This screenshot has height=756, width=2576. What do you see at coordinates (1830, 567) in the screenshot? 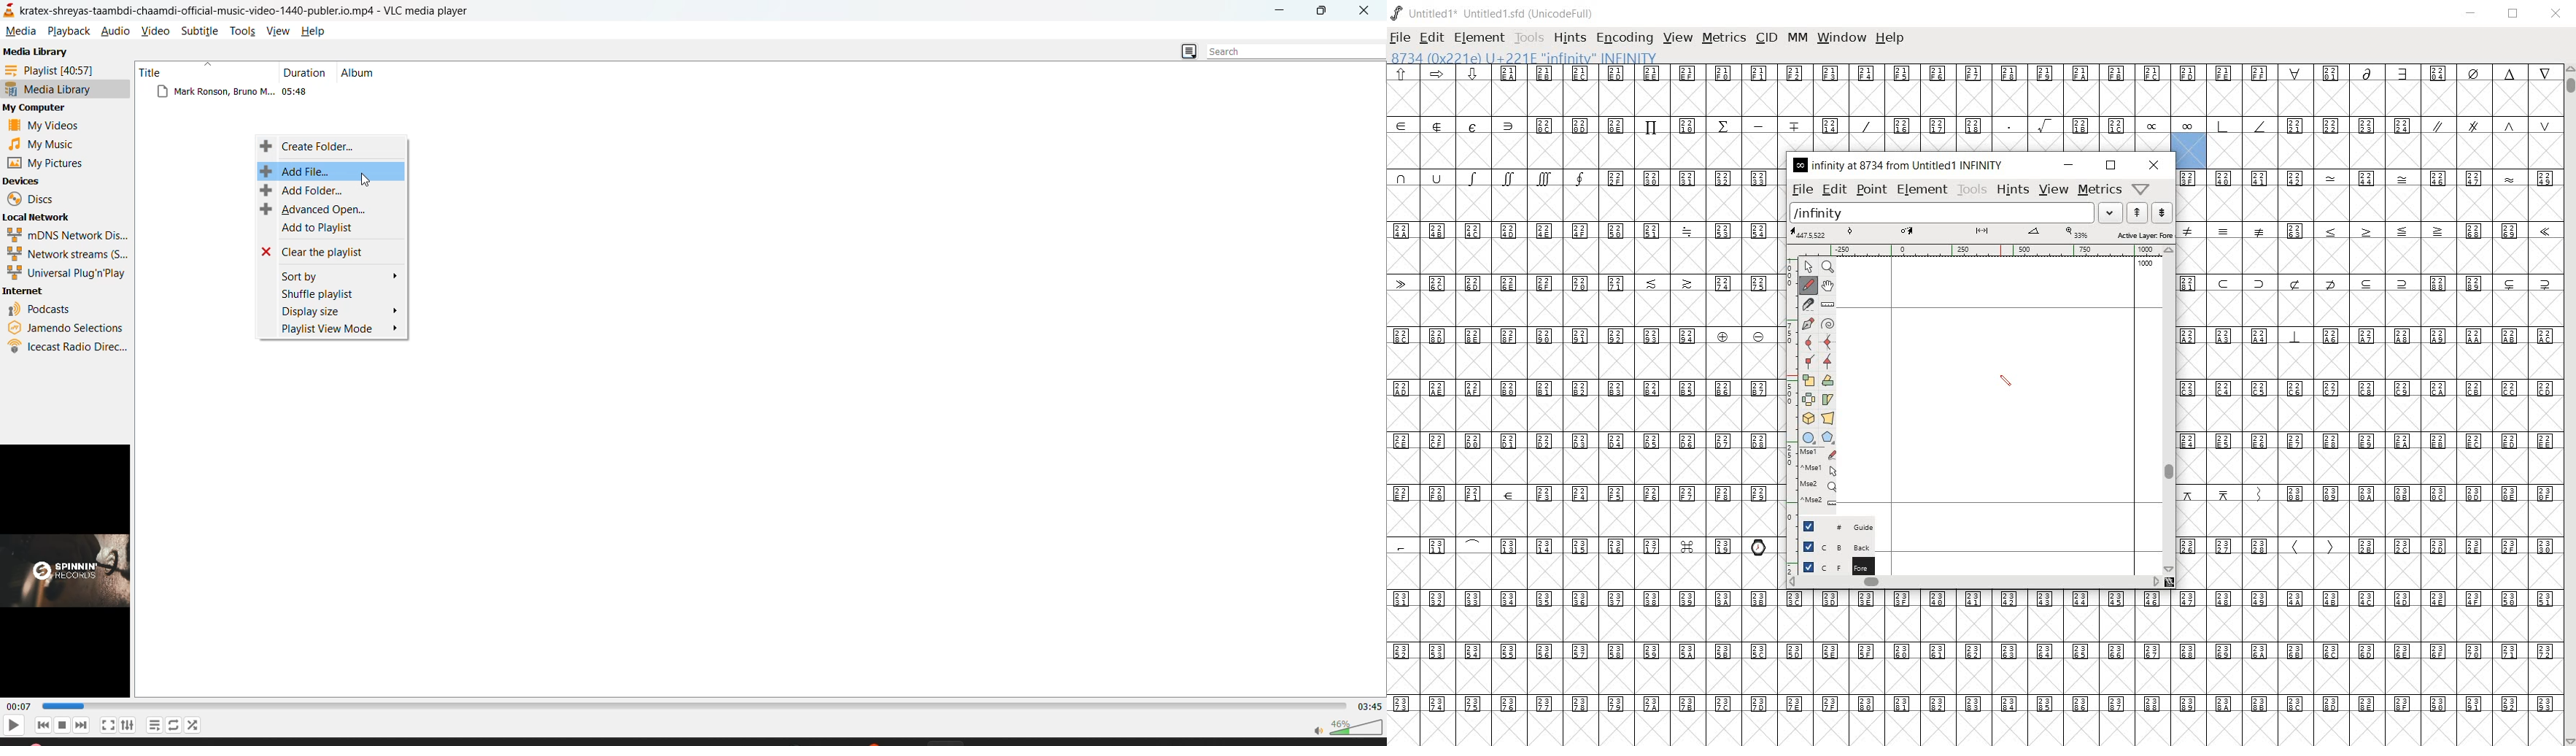
I see `foreground` at bounding box center [1830, 567].